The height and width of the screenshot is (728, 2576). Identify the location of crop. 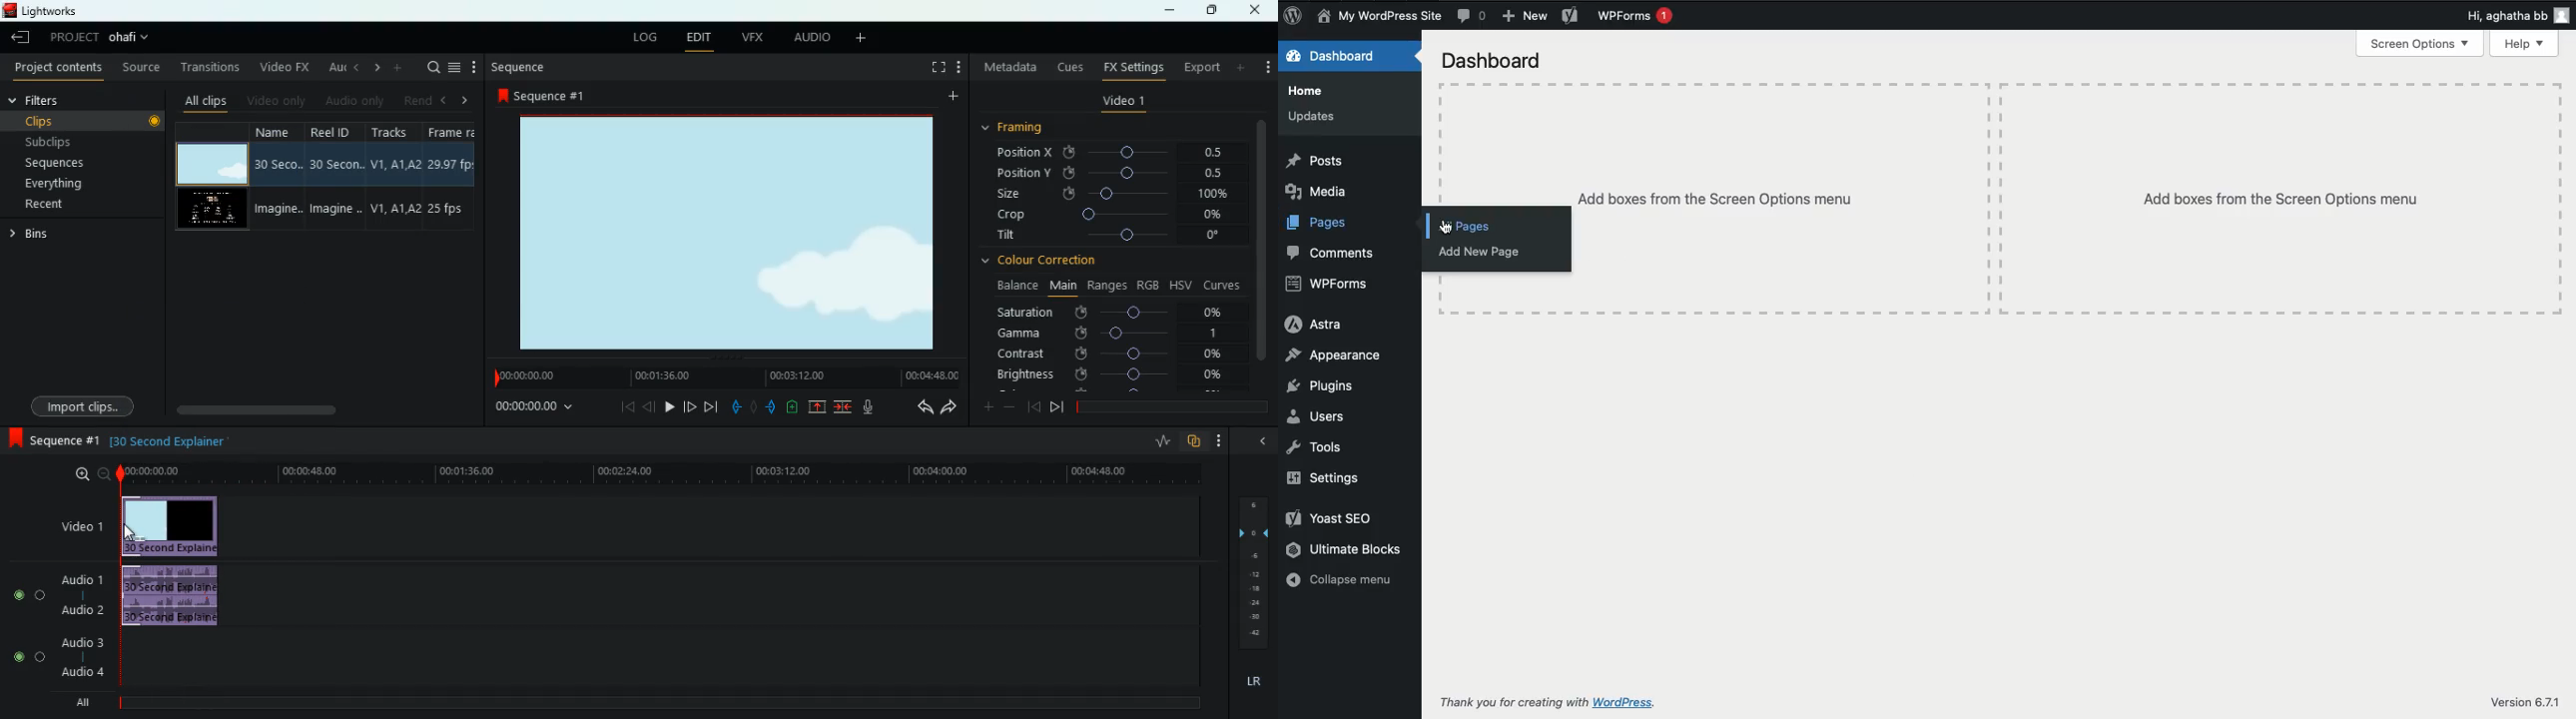
(1116, 216).